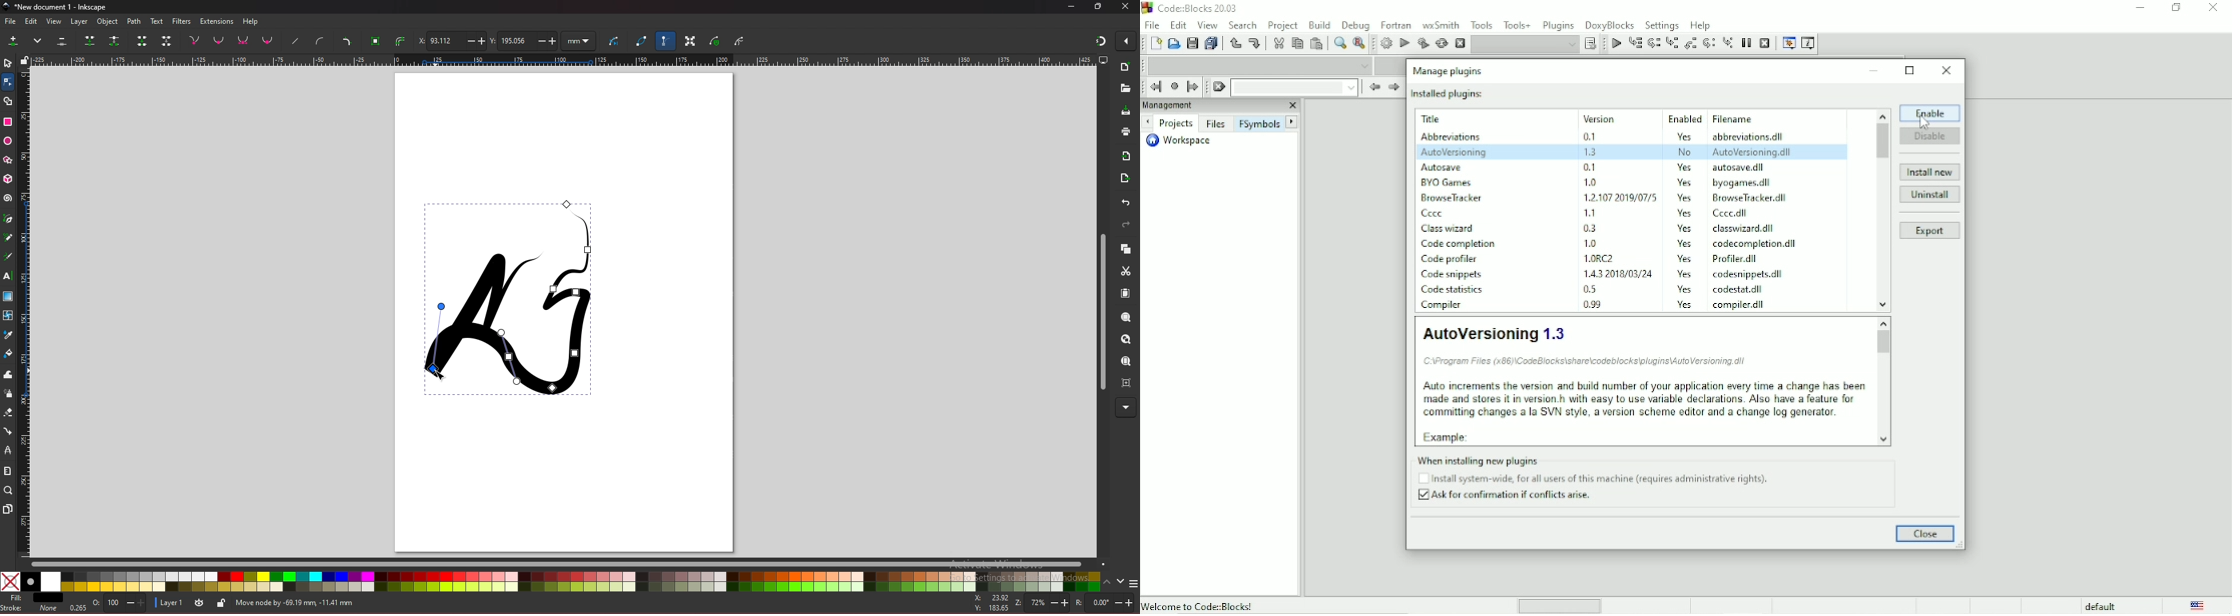 The image size is (2240, 616). Describe the element at coordinates (1594, 289) in the screenshot. I see `version ` at that location.